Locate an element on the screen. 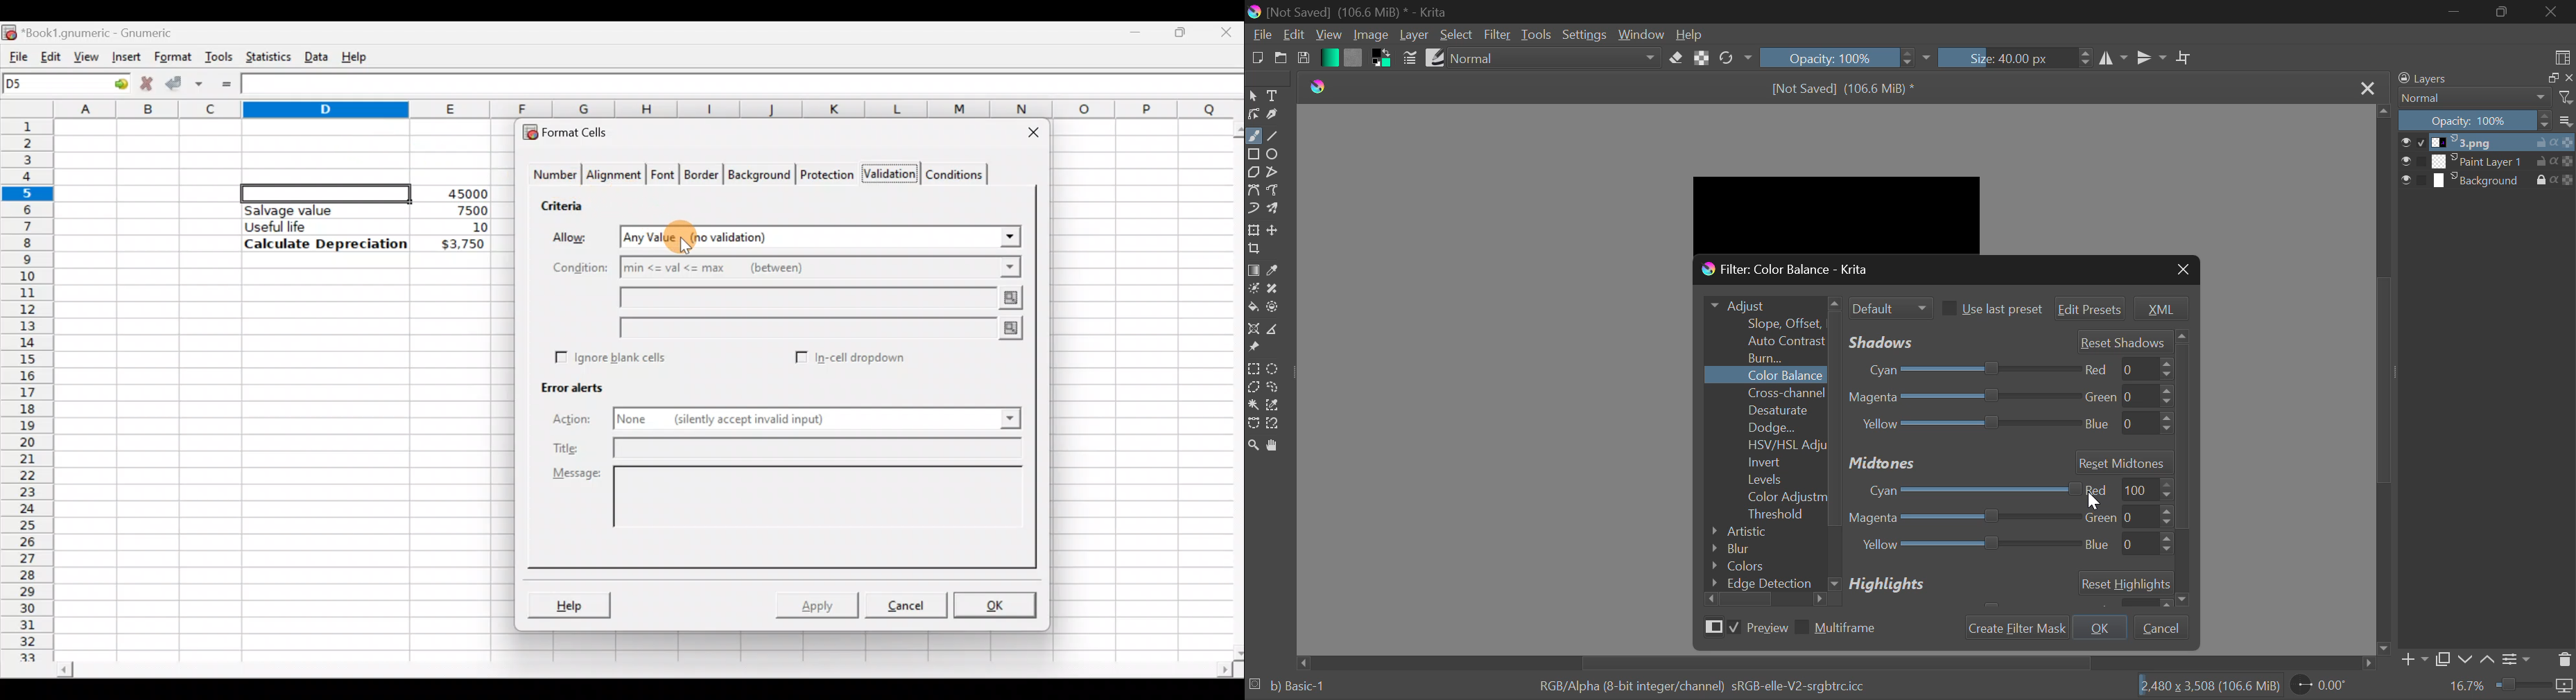 This screenshot has width=2576, height=700. Scroll Bar is located at coordinates (1765, 599).